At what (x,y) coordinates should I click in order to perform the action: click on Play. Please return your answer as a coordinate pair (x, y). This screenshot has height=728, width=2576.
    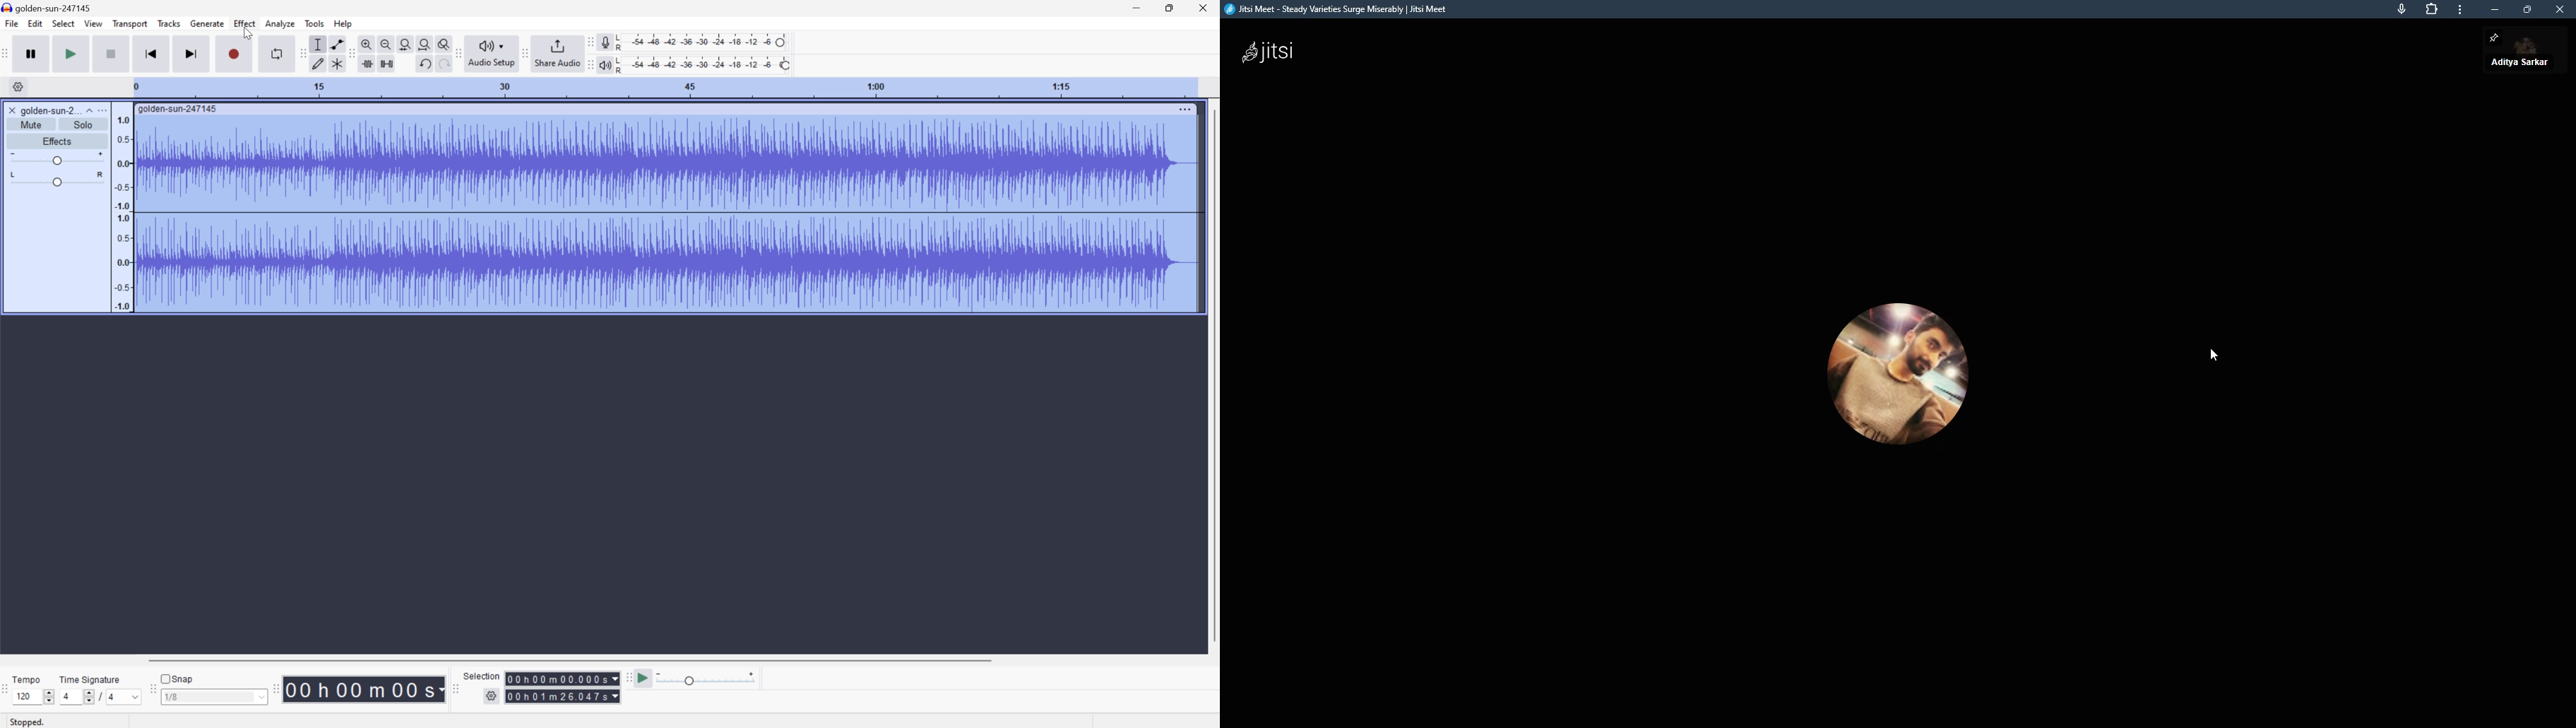
    Looking at the image, I should click on (72, 53).